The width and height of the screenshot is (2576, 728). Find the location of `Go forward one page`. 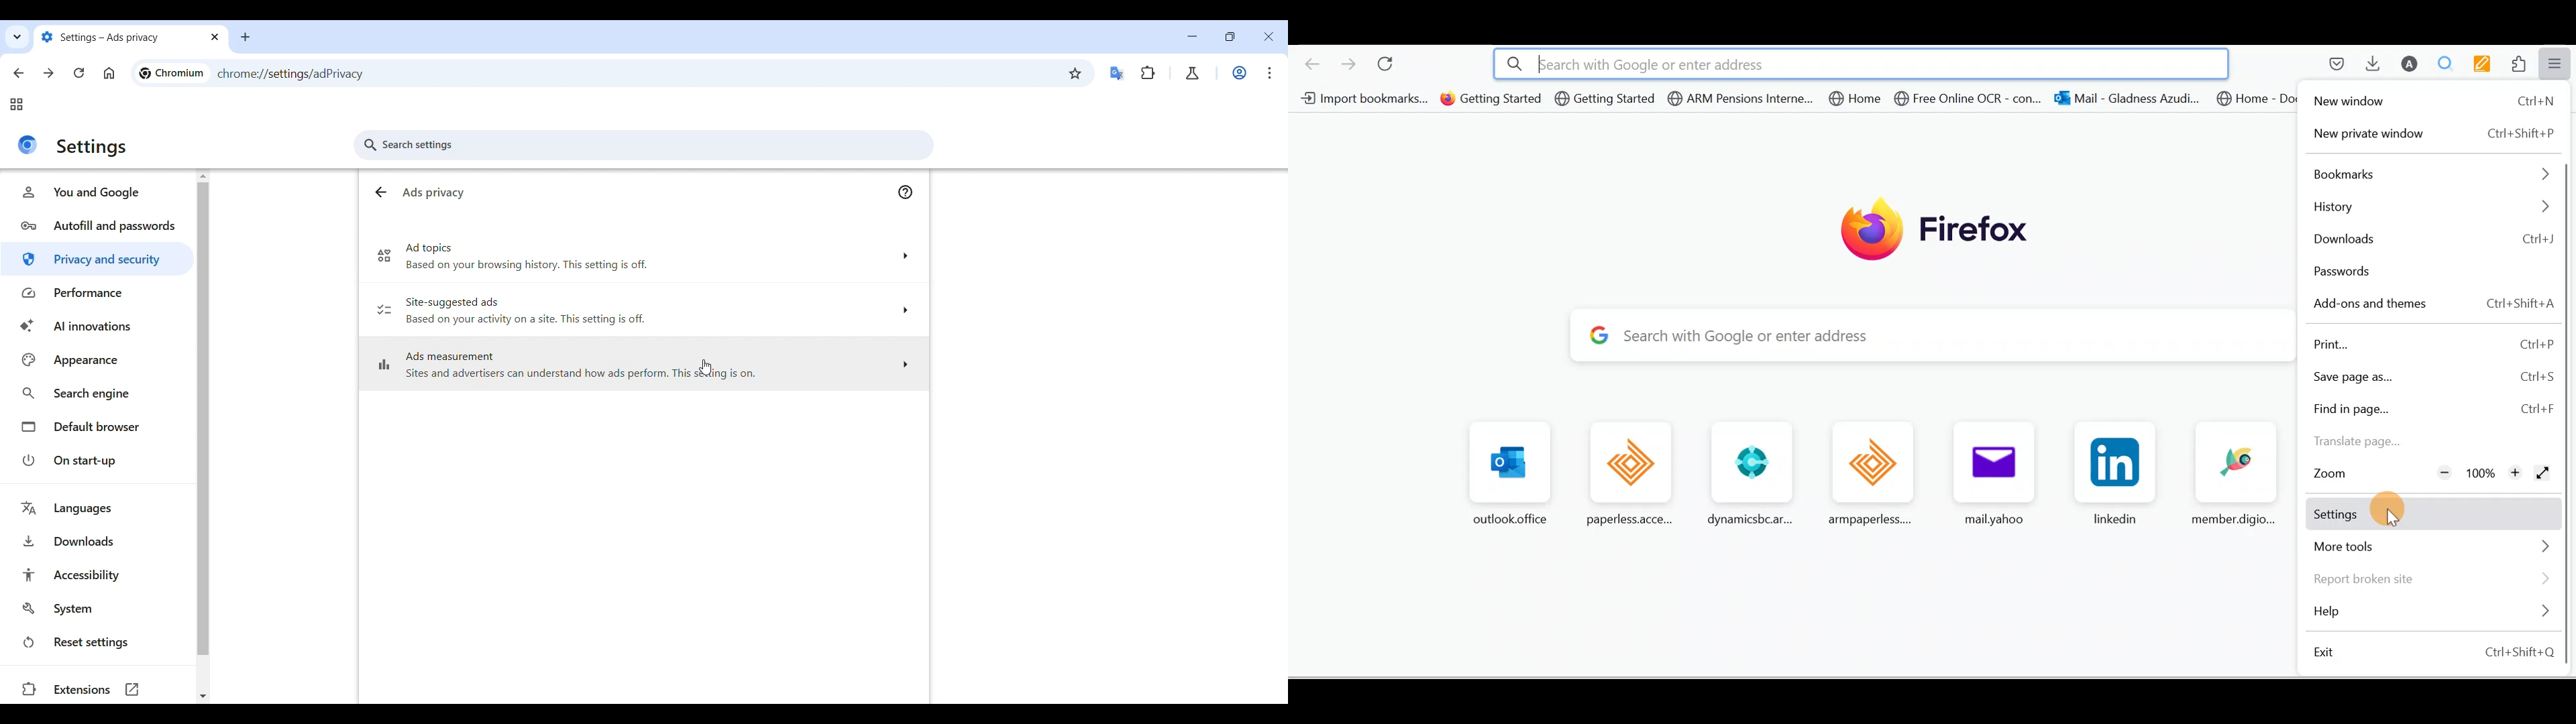

Go forward one page is located at coordinates (1350, 65).